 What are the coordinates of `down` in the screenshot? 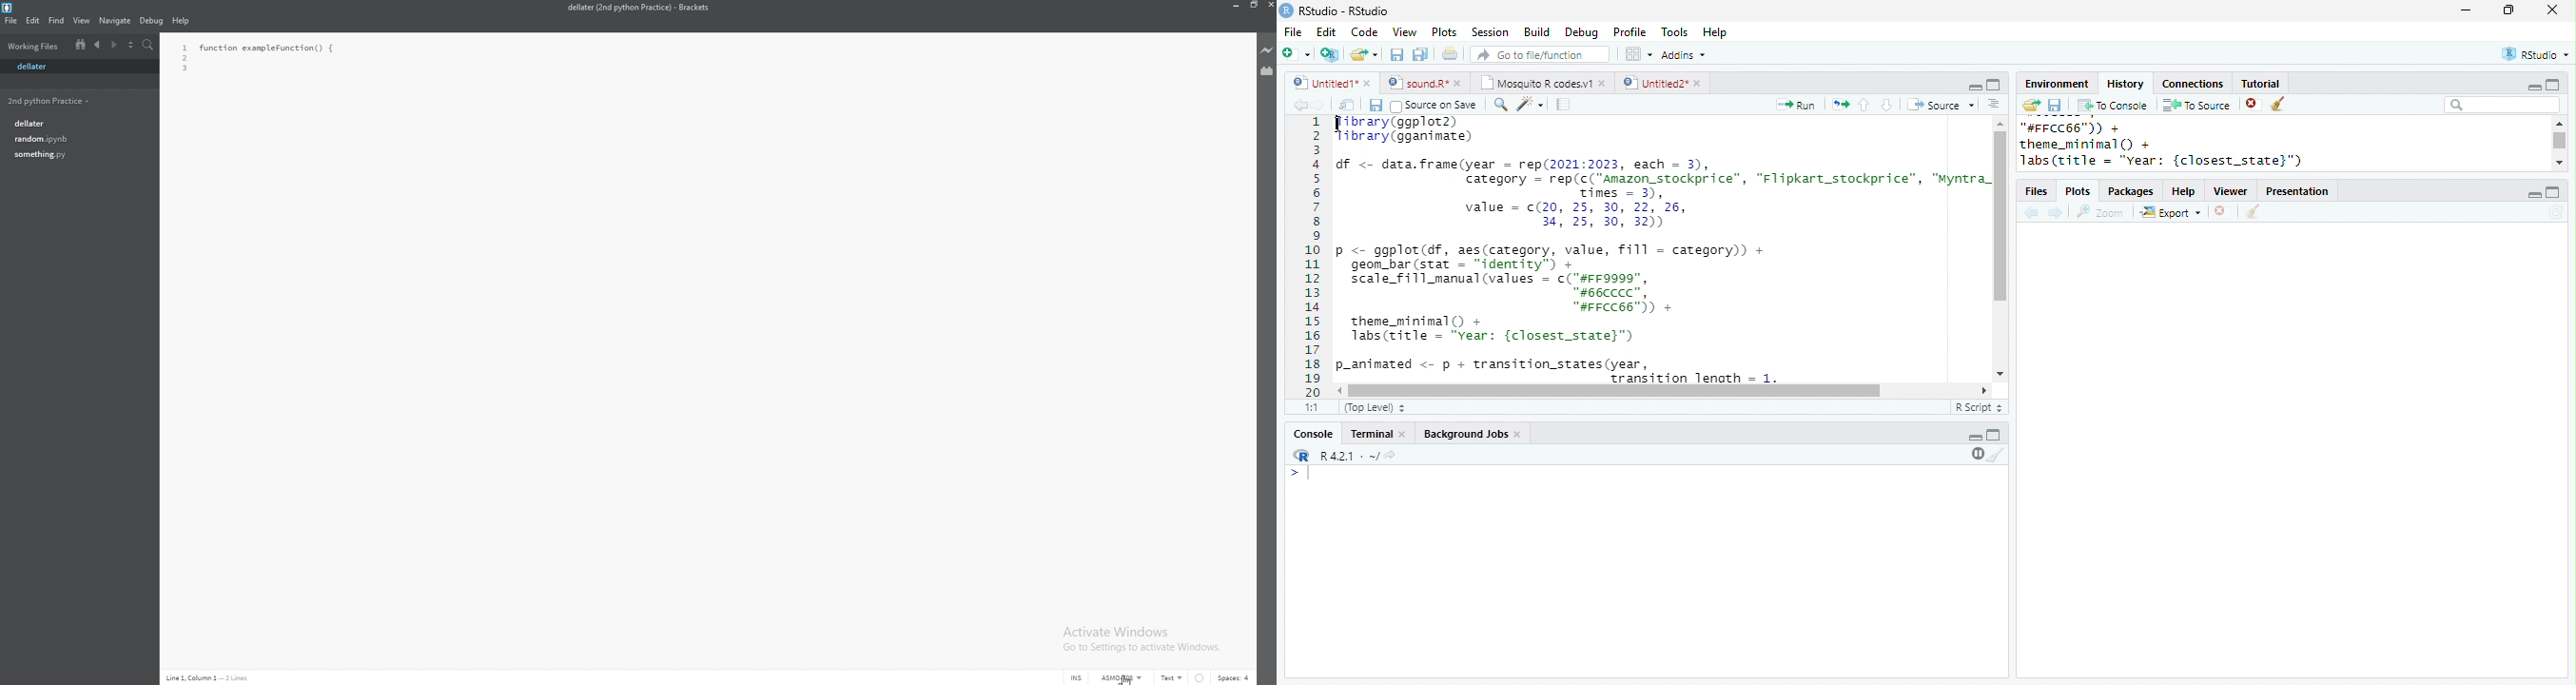 It's located at (1885, 105).